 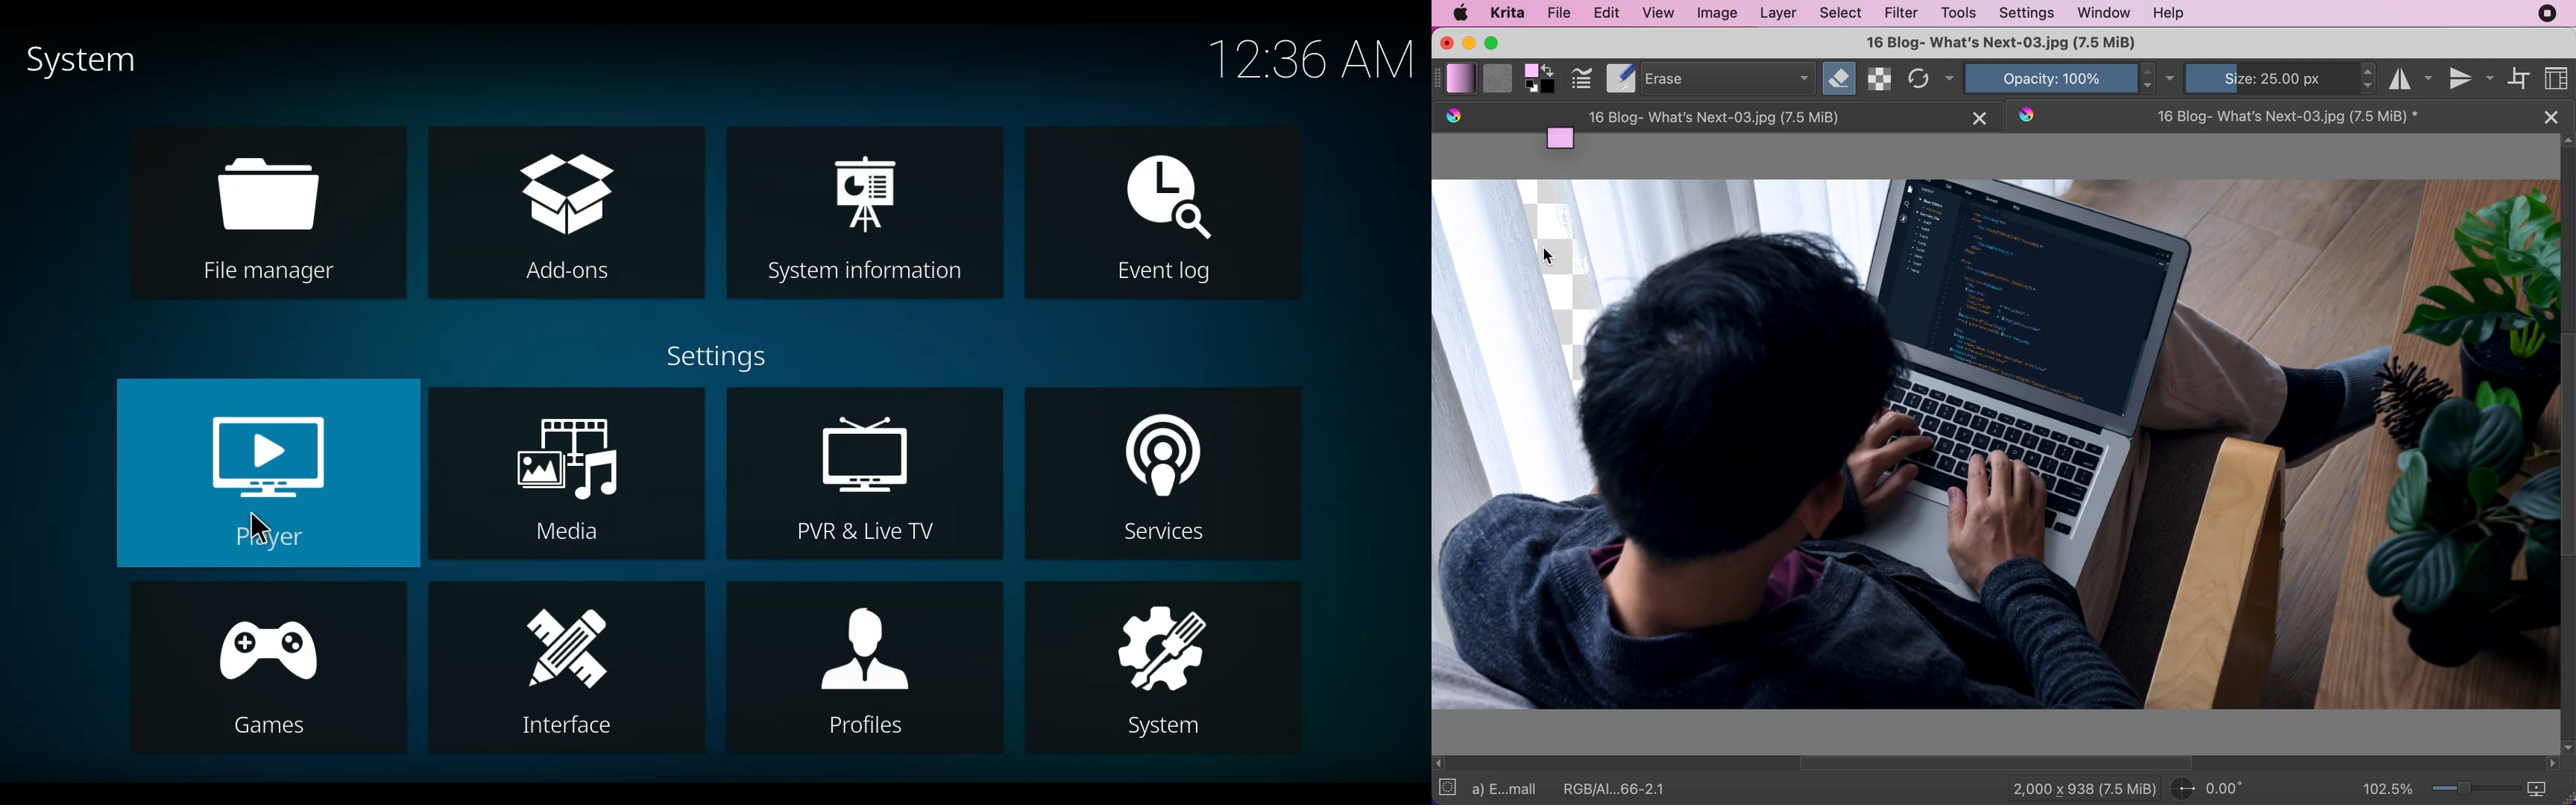 What do you see at coordinates (1469, 44) in the screenshot?
I see `minimize` at bounding box center [1469, 44].